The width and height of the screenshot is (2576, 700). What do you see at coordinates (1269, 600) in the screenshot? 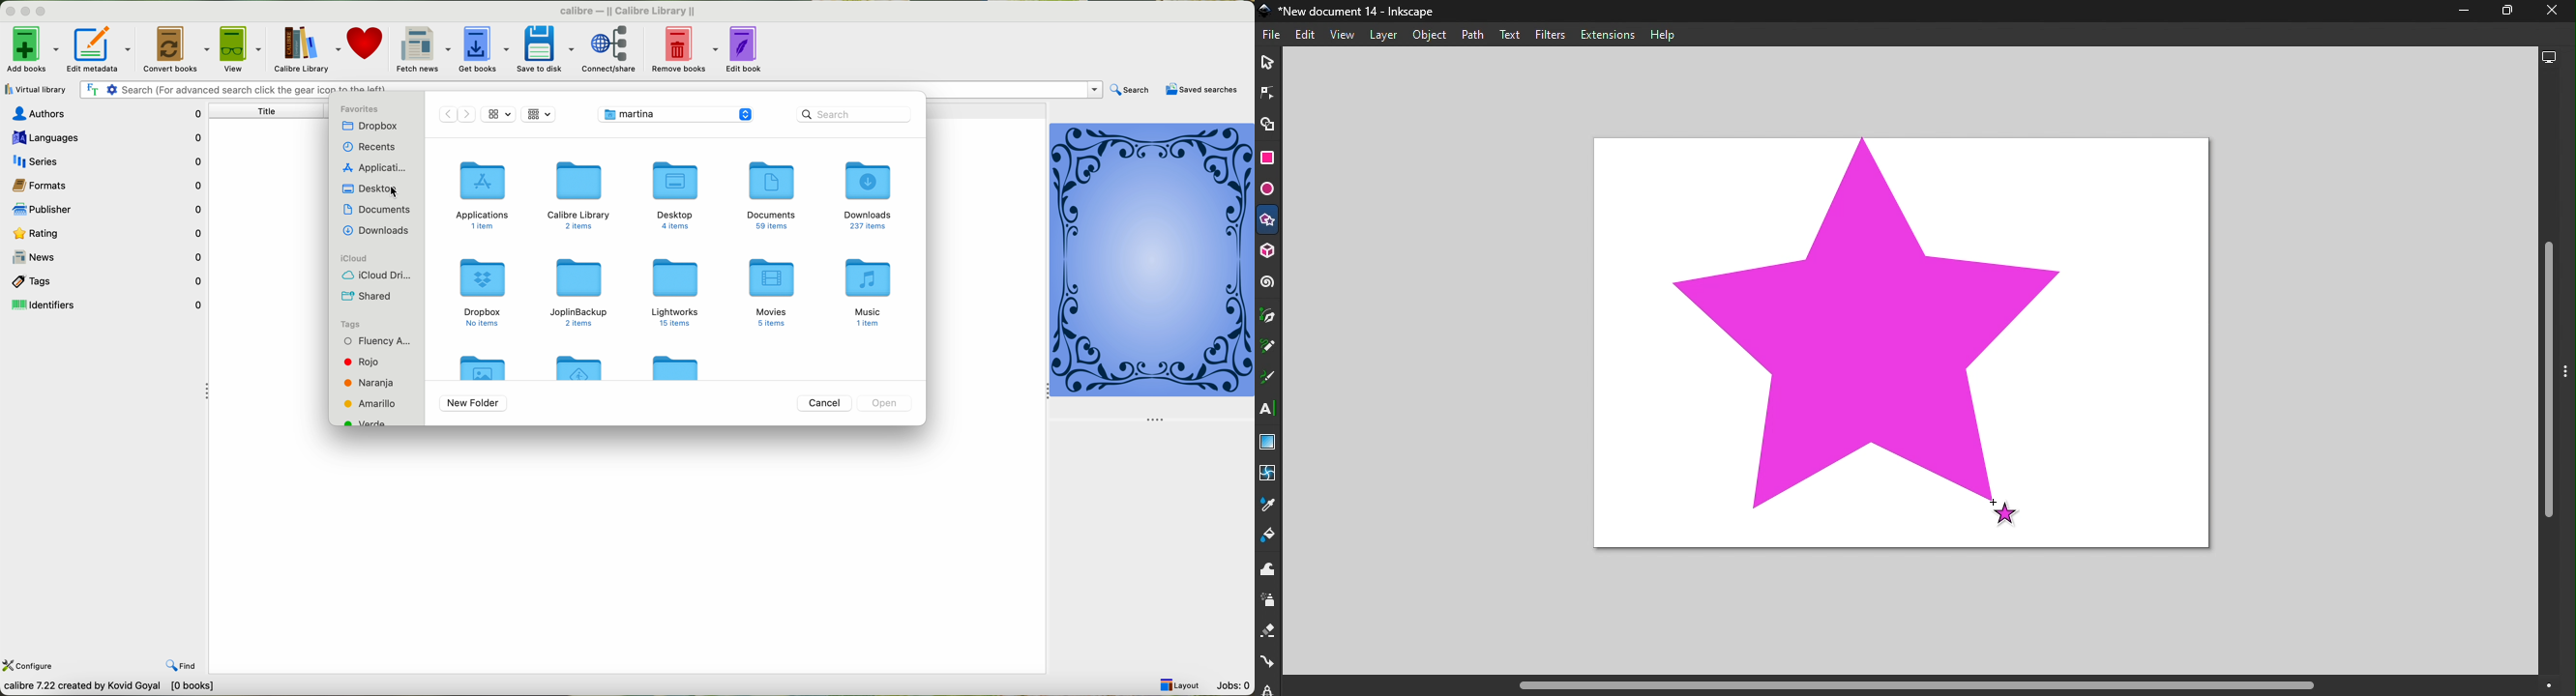
I see `Spray tool` at bounding box center [1269, 600].